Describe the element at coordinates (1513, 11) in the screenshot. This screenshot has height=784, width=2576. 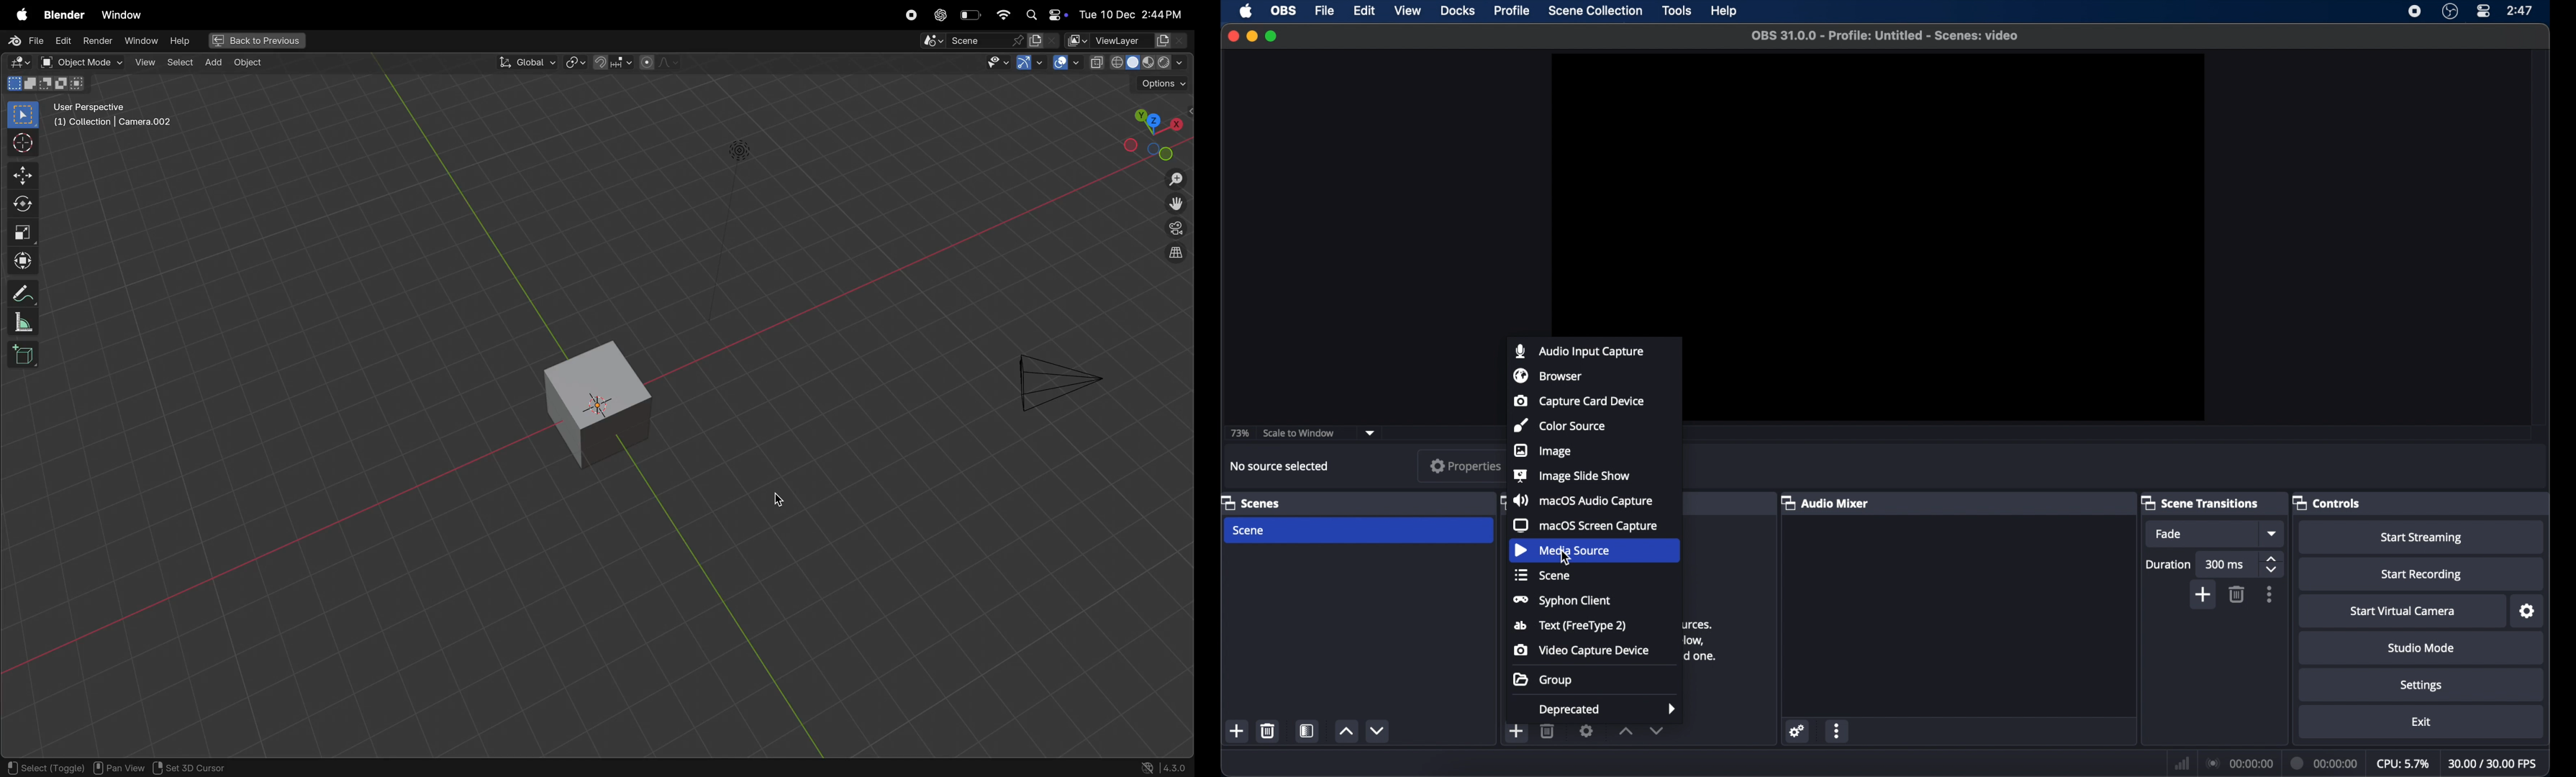
I see `profile` at that location.